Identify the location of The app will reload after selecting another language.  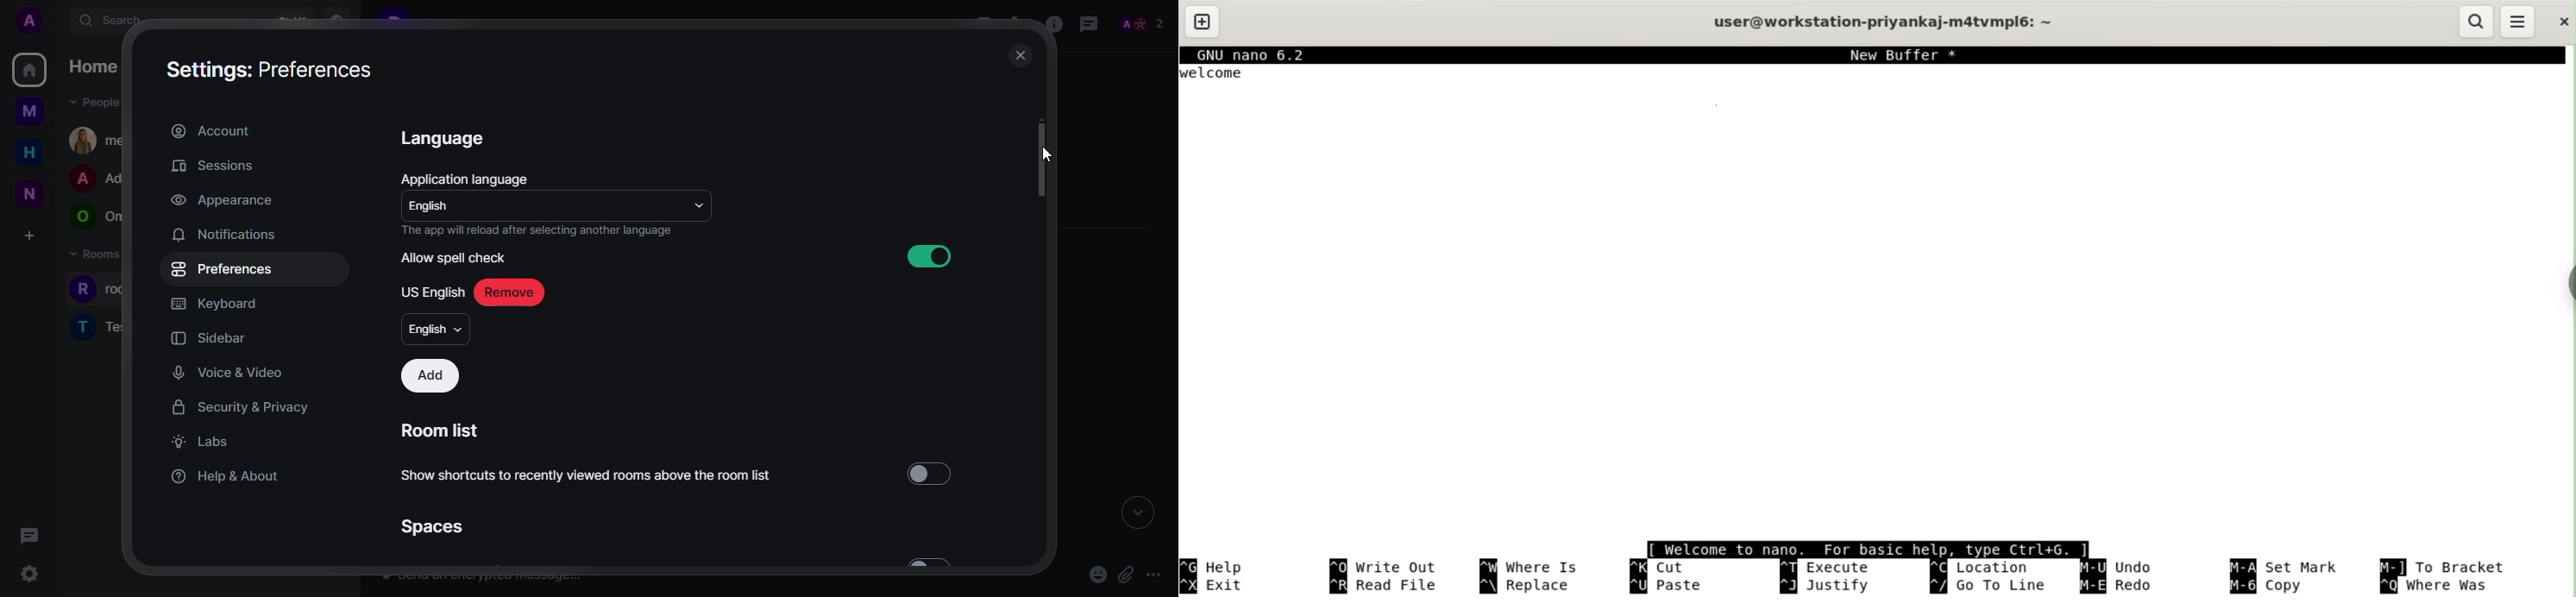
(537, 230).